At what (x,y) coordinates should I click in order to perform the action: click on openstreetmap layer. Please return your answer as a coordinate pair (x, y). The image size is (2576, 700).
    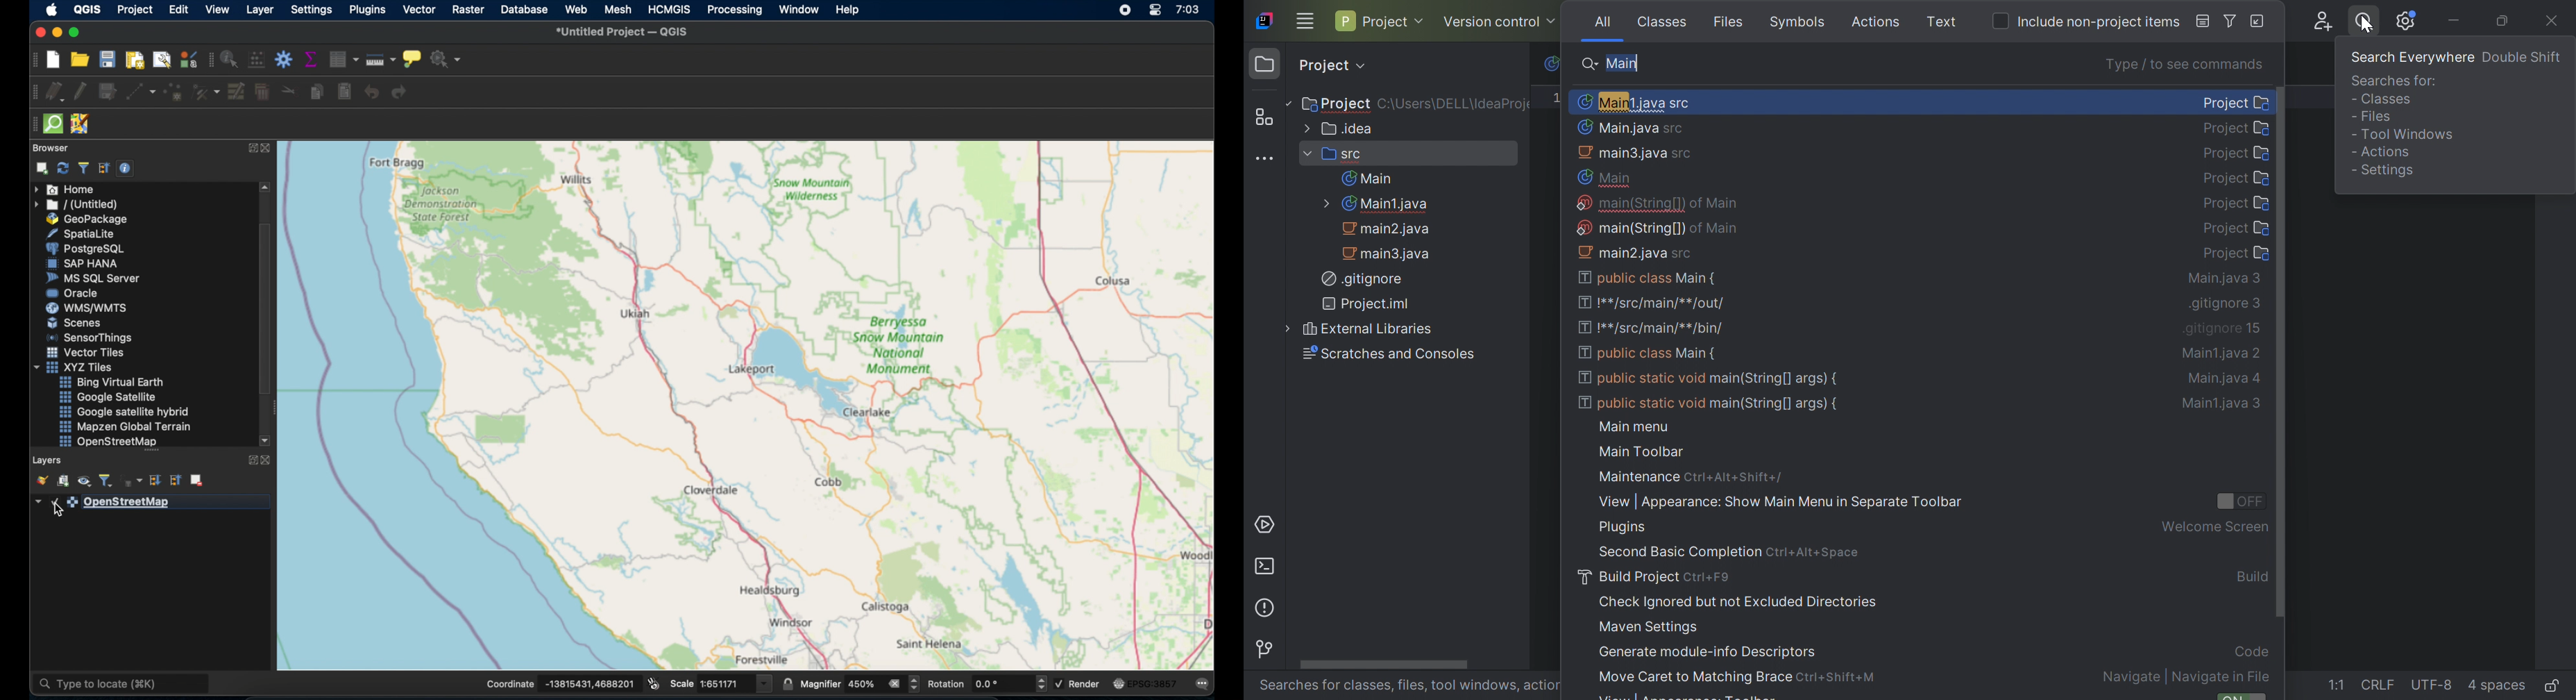
    Looking at the image, I should click on (151, 505).